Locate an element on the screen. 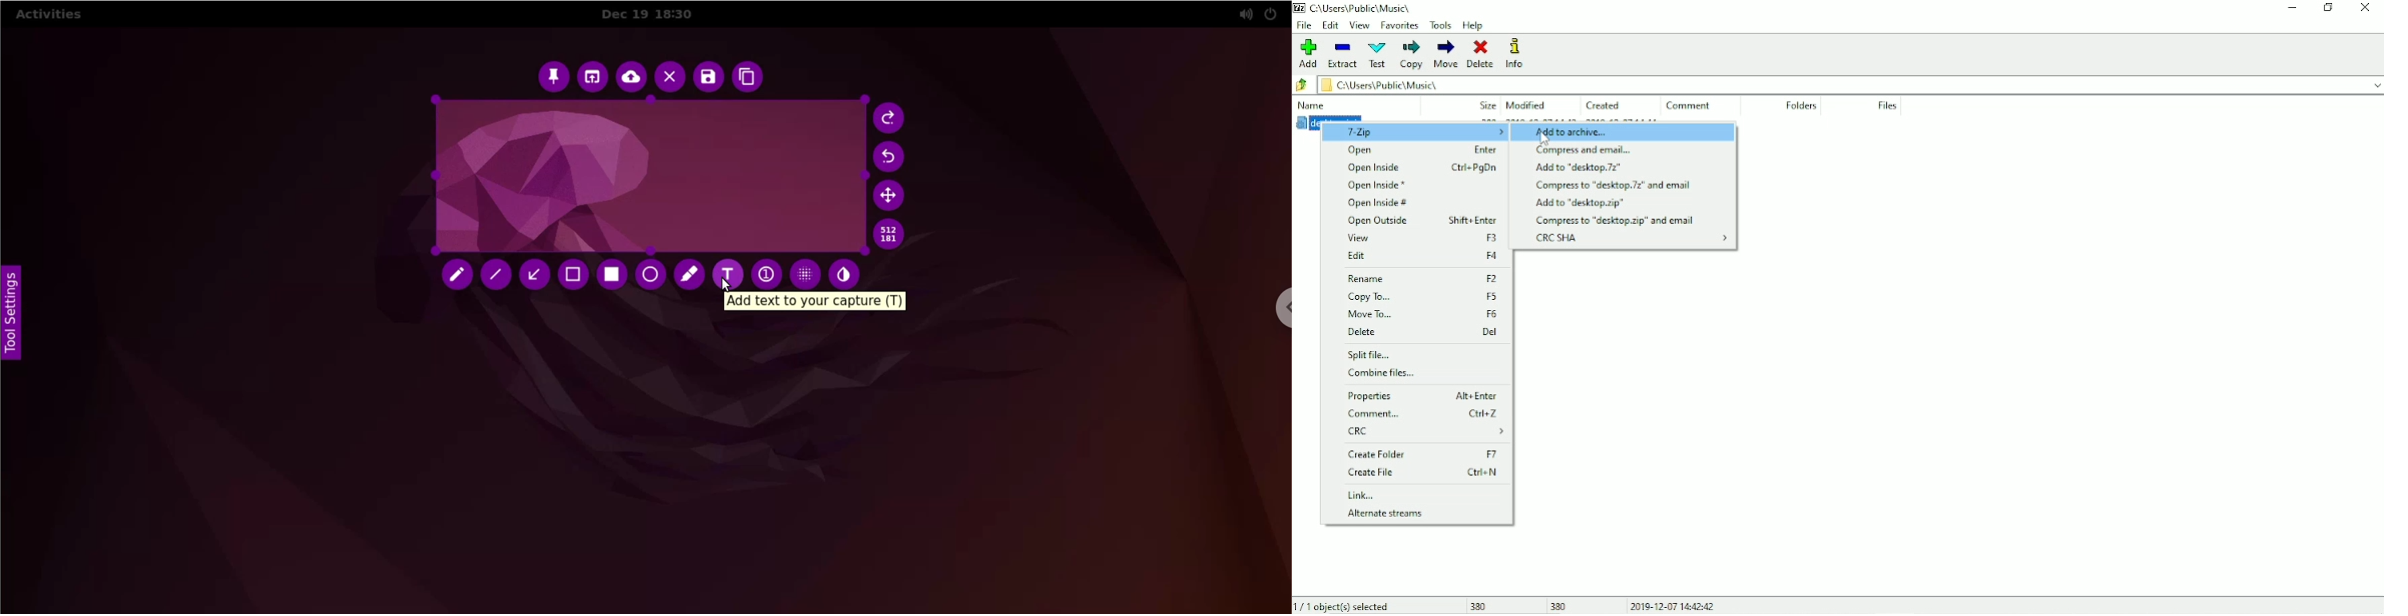 This screenshot has height=616, width=2408. Link is located at coordinates (1366, 495).